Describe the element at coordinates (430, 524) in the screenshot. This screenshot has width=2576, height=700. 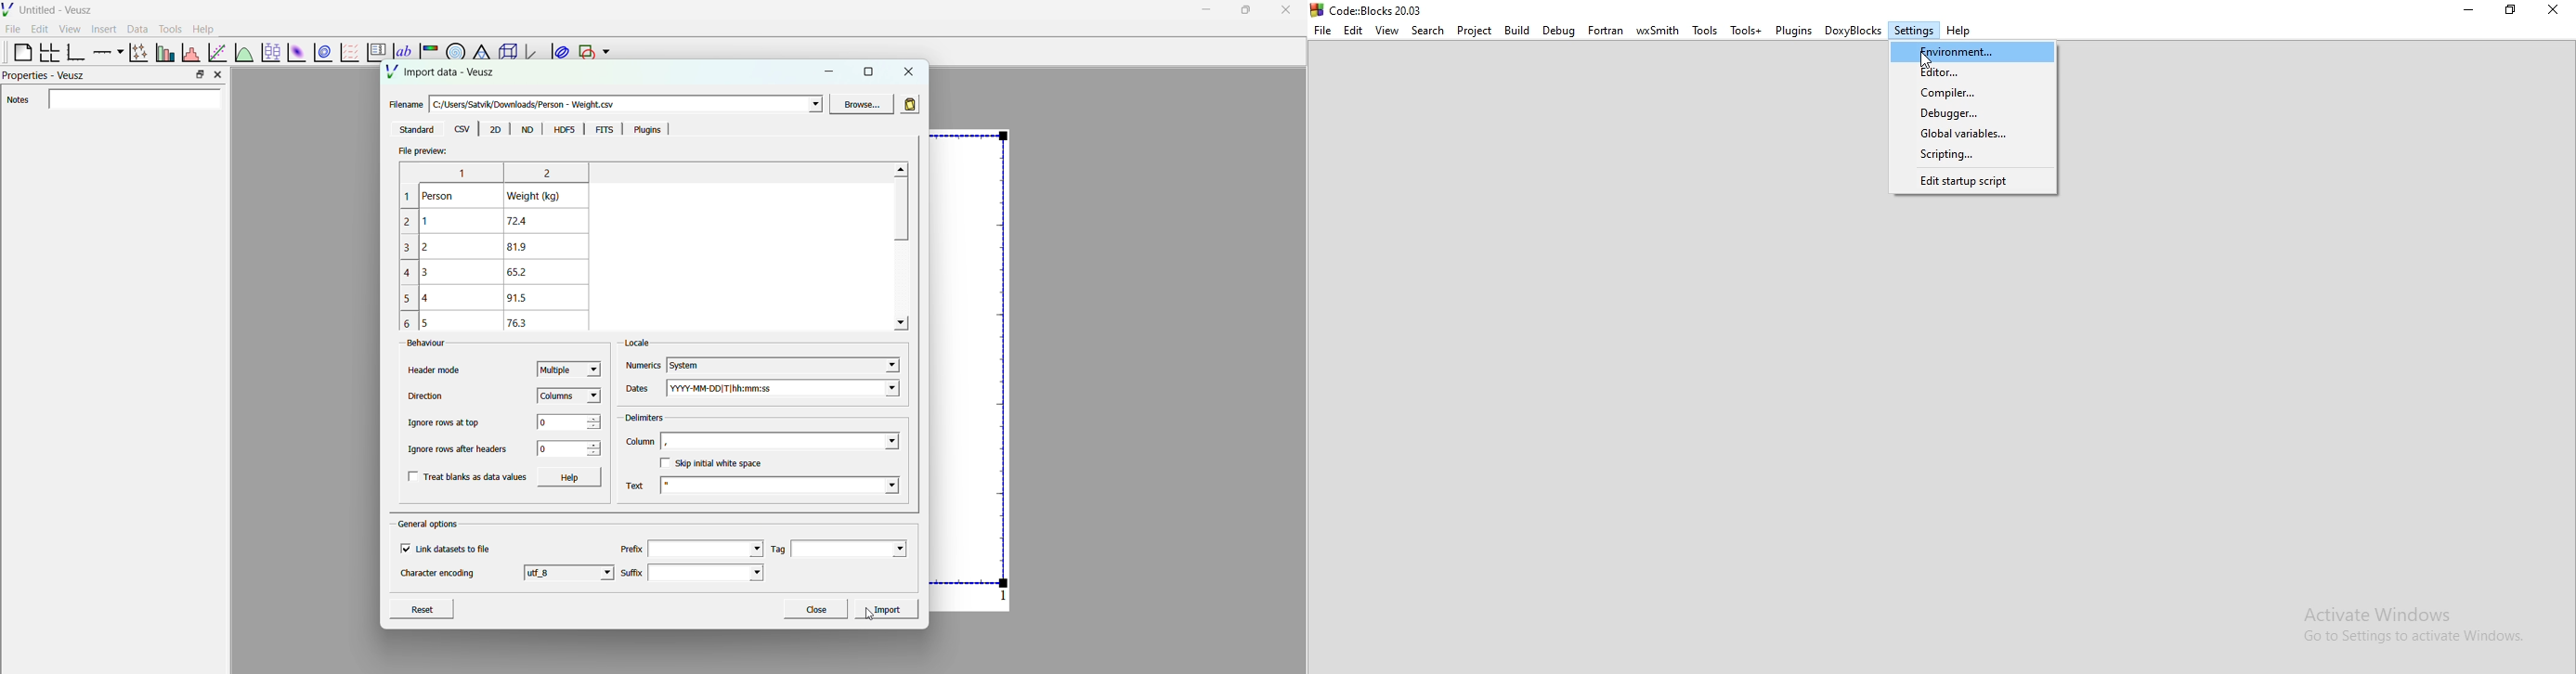
I see `General options` at that location.